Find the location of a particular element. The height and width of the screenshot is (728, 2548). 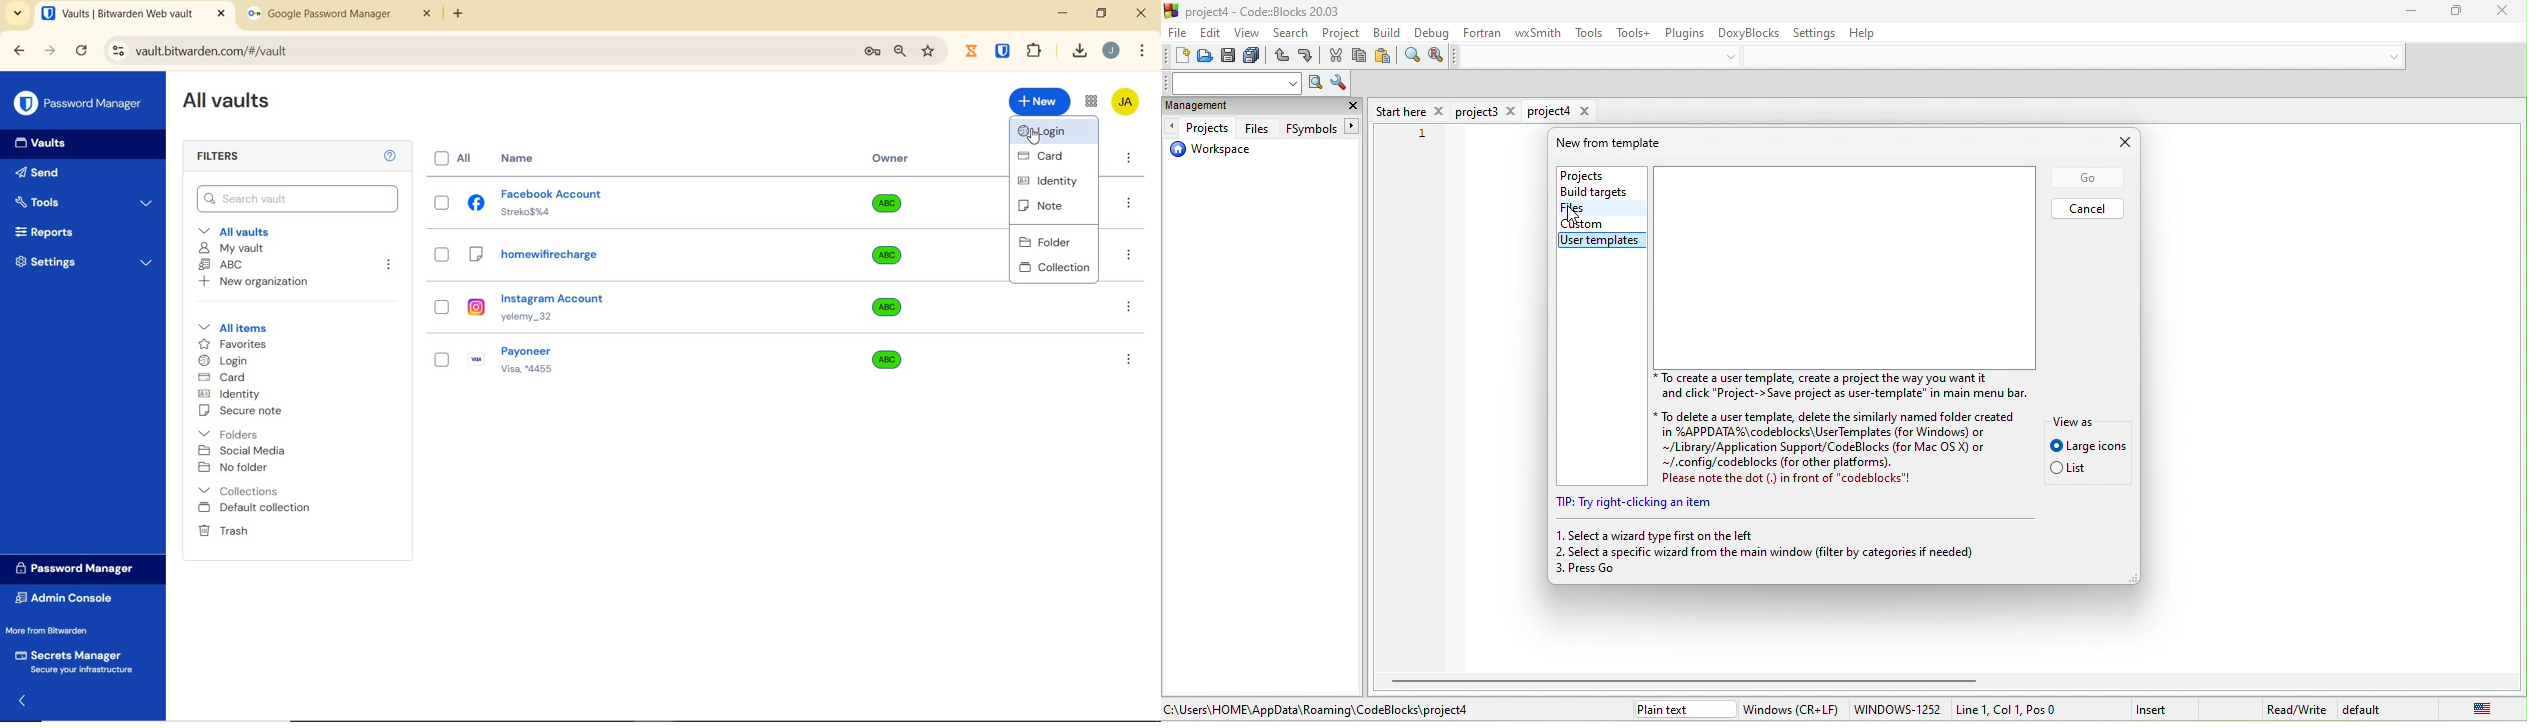

Help is located at coordinates (391, 155).